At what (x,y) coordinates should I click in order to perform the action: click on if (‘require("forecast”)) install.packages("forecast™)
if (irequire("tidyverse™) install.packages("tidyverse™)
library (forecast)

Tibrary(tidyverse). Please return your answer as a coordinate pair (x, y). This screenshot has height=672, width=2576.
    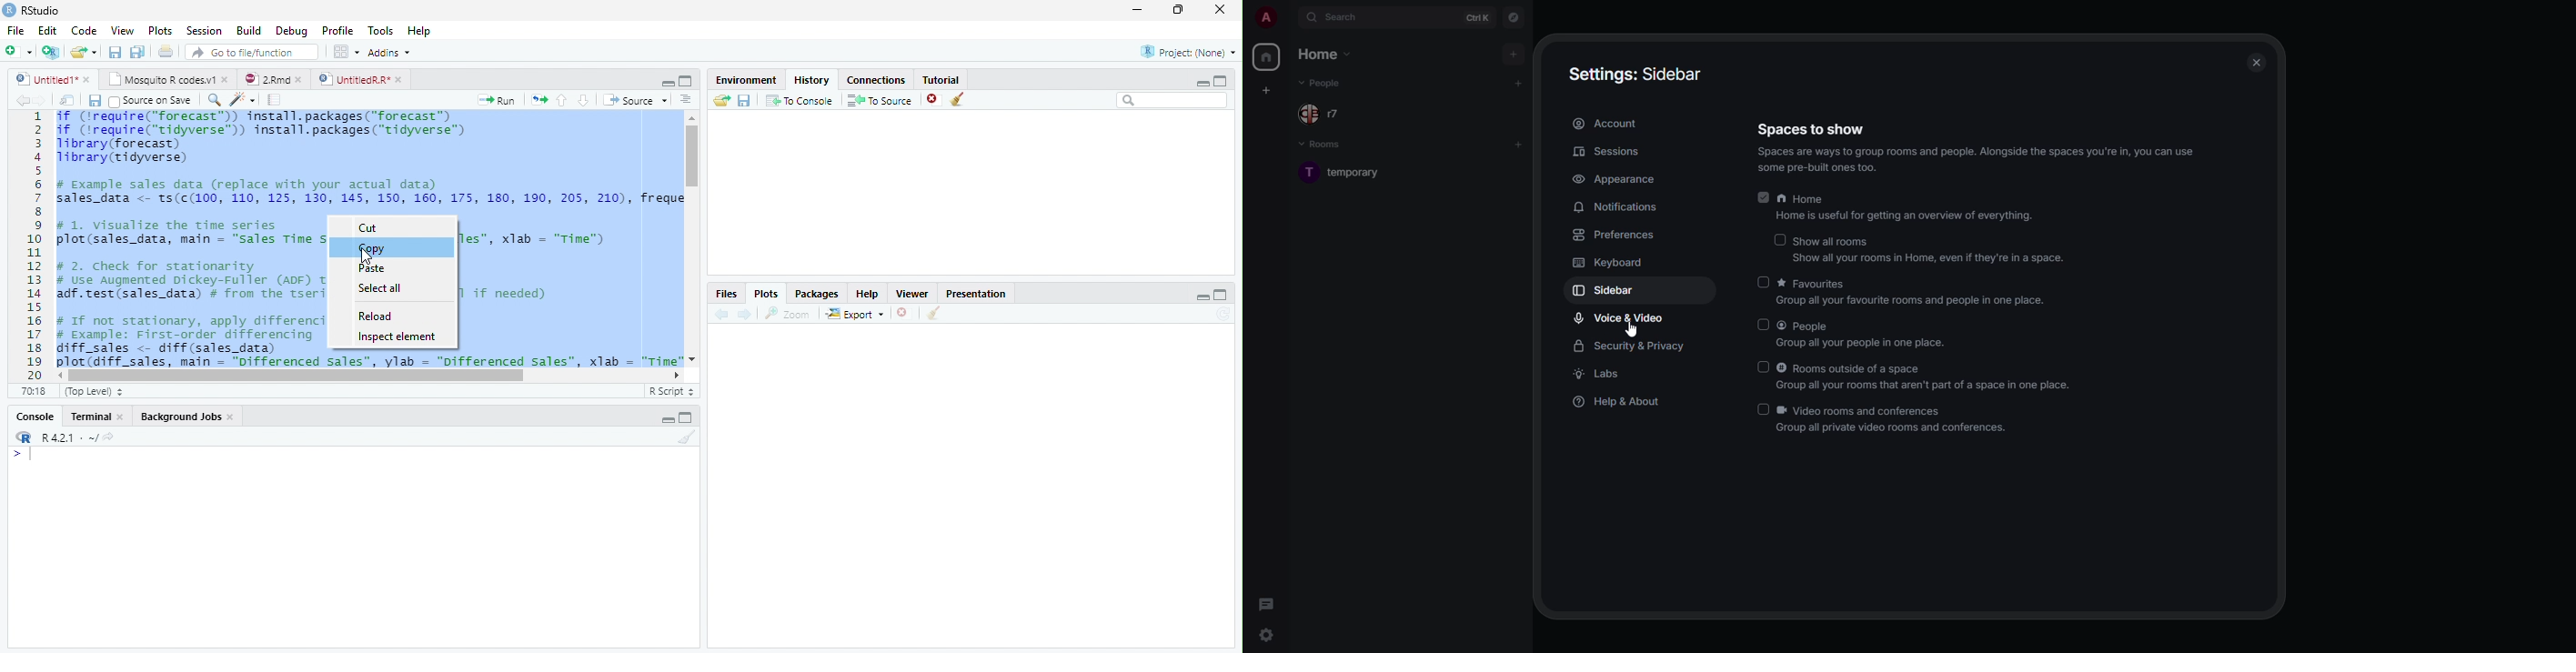
    Looking at the image, I should click on (272, 137).